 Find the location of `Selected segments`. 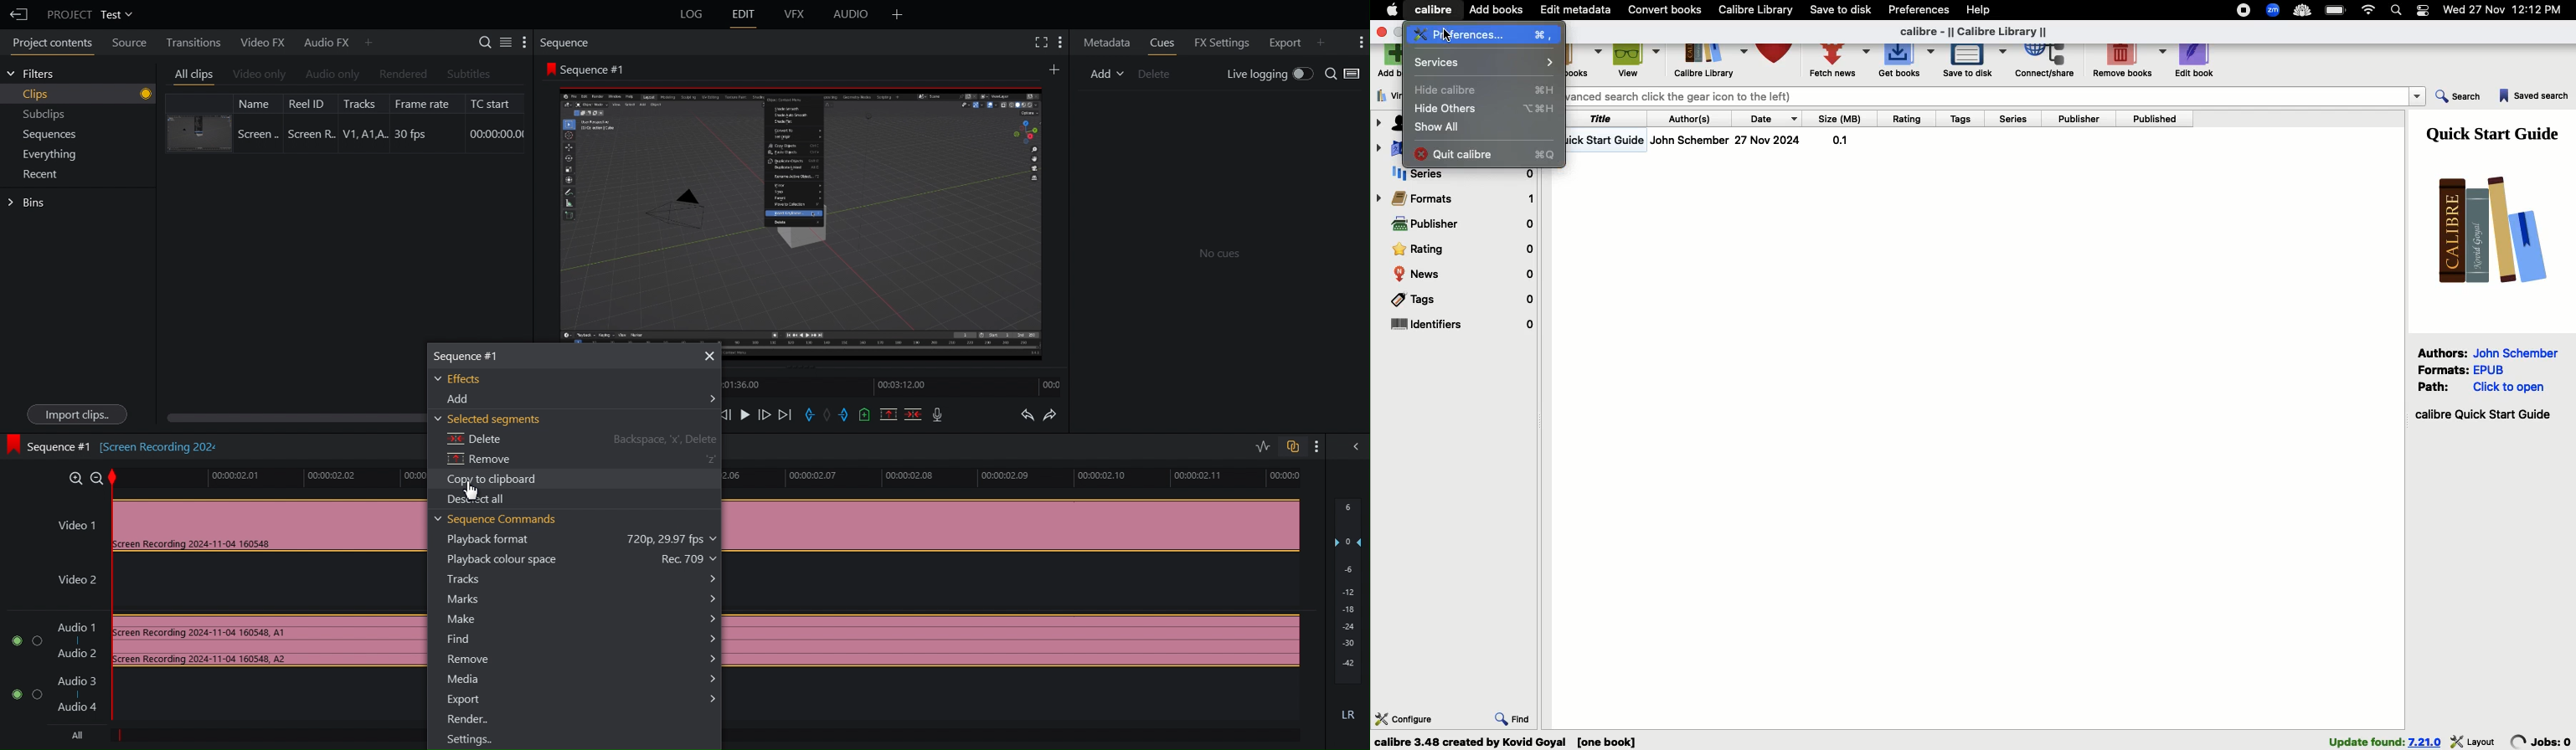

Selected segments is located at coordinates (492, 421).